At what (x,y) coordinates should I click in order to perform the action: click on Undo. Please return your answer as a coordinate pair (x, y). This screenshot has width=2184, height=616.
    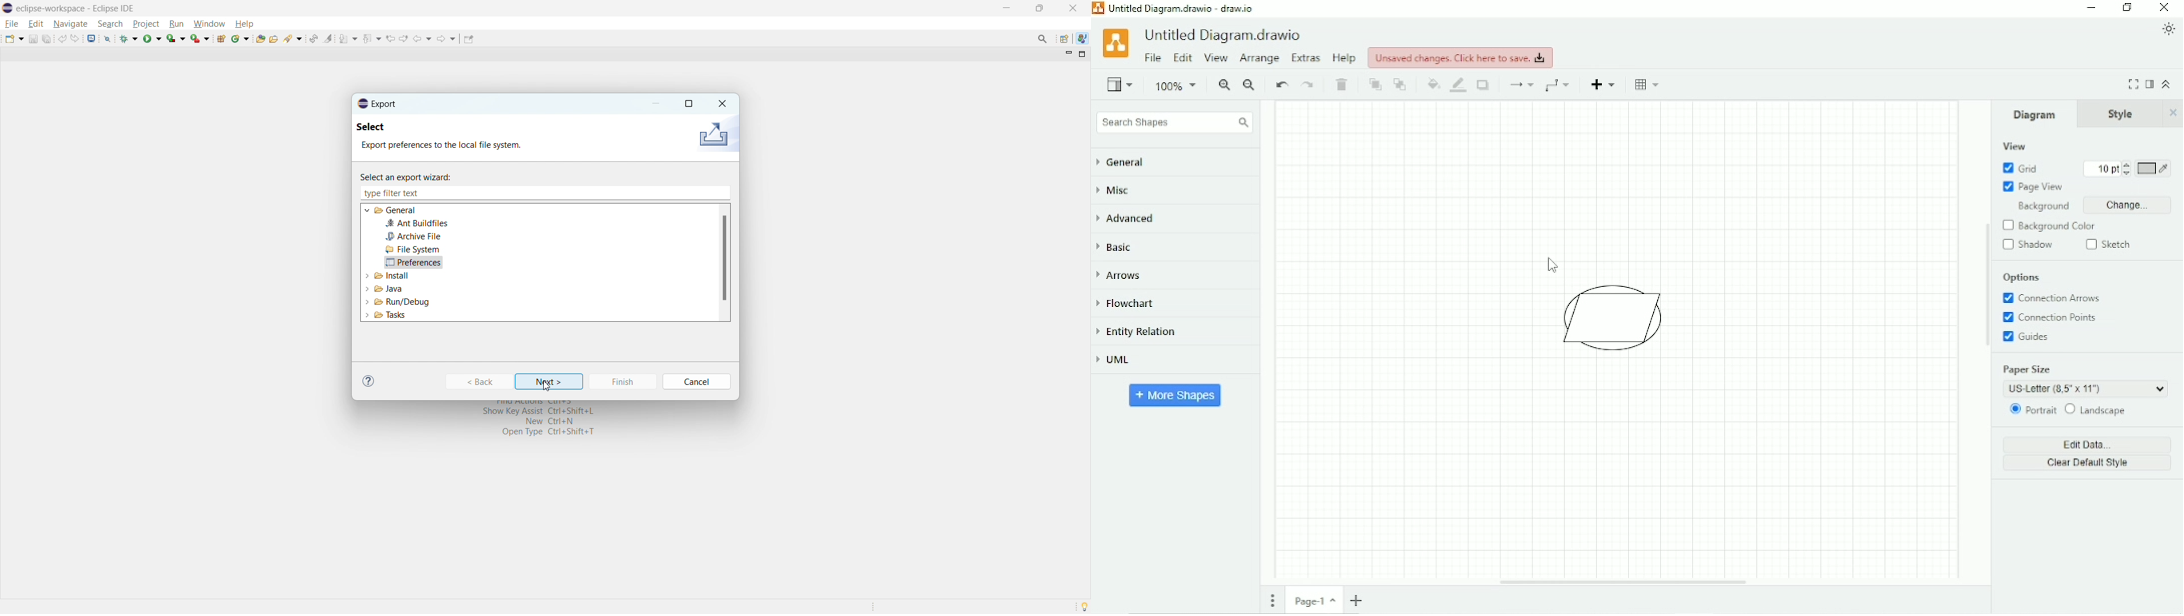
    Looking at the image, I should click on (1281, 86).